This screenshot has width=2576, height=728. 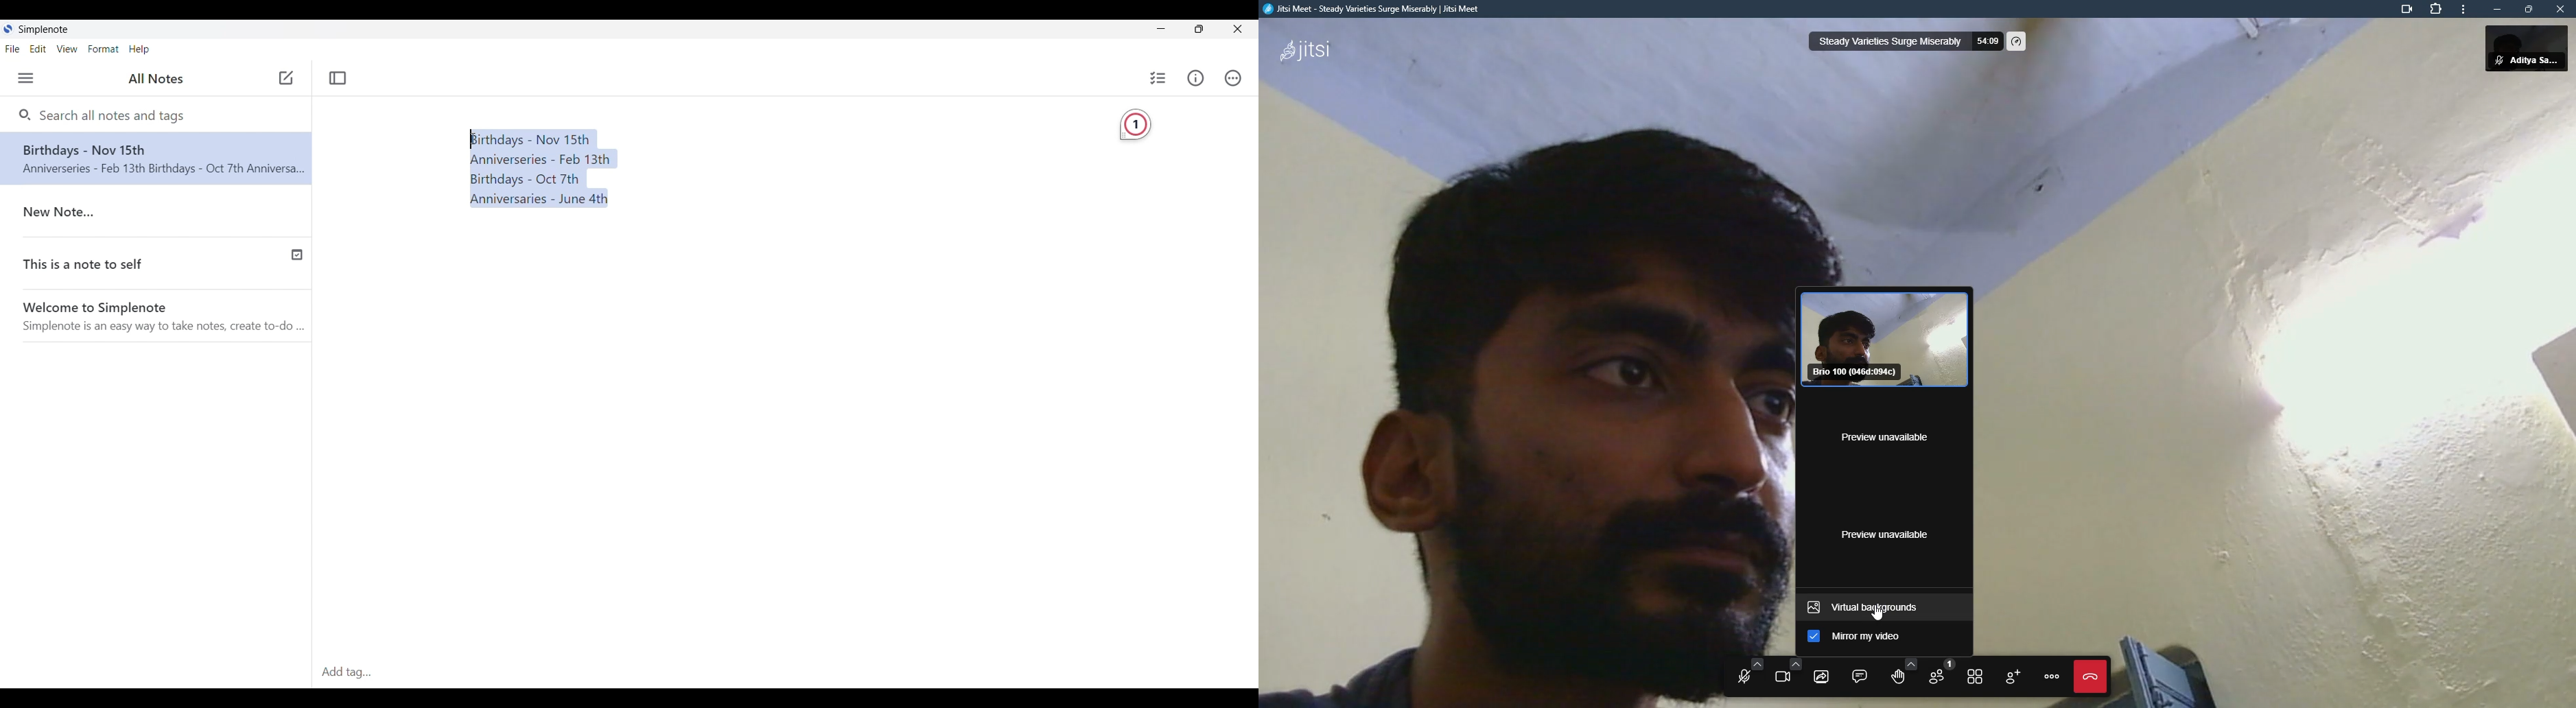 I want to click on Welcome to Simplenote(Welcome note by software), so click(x=165, y=317).